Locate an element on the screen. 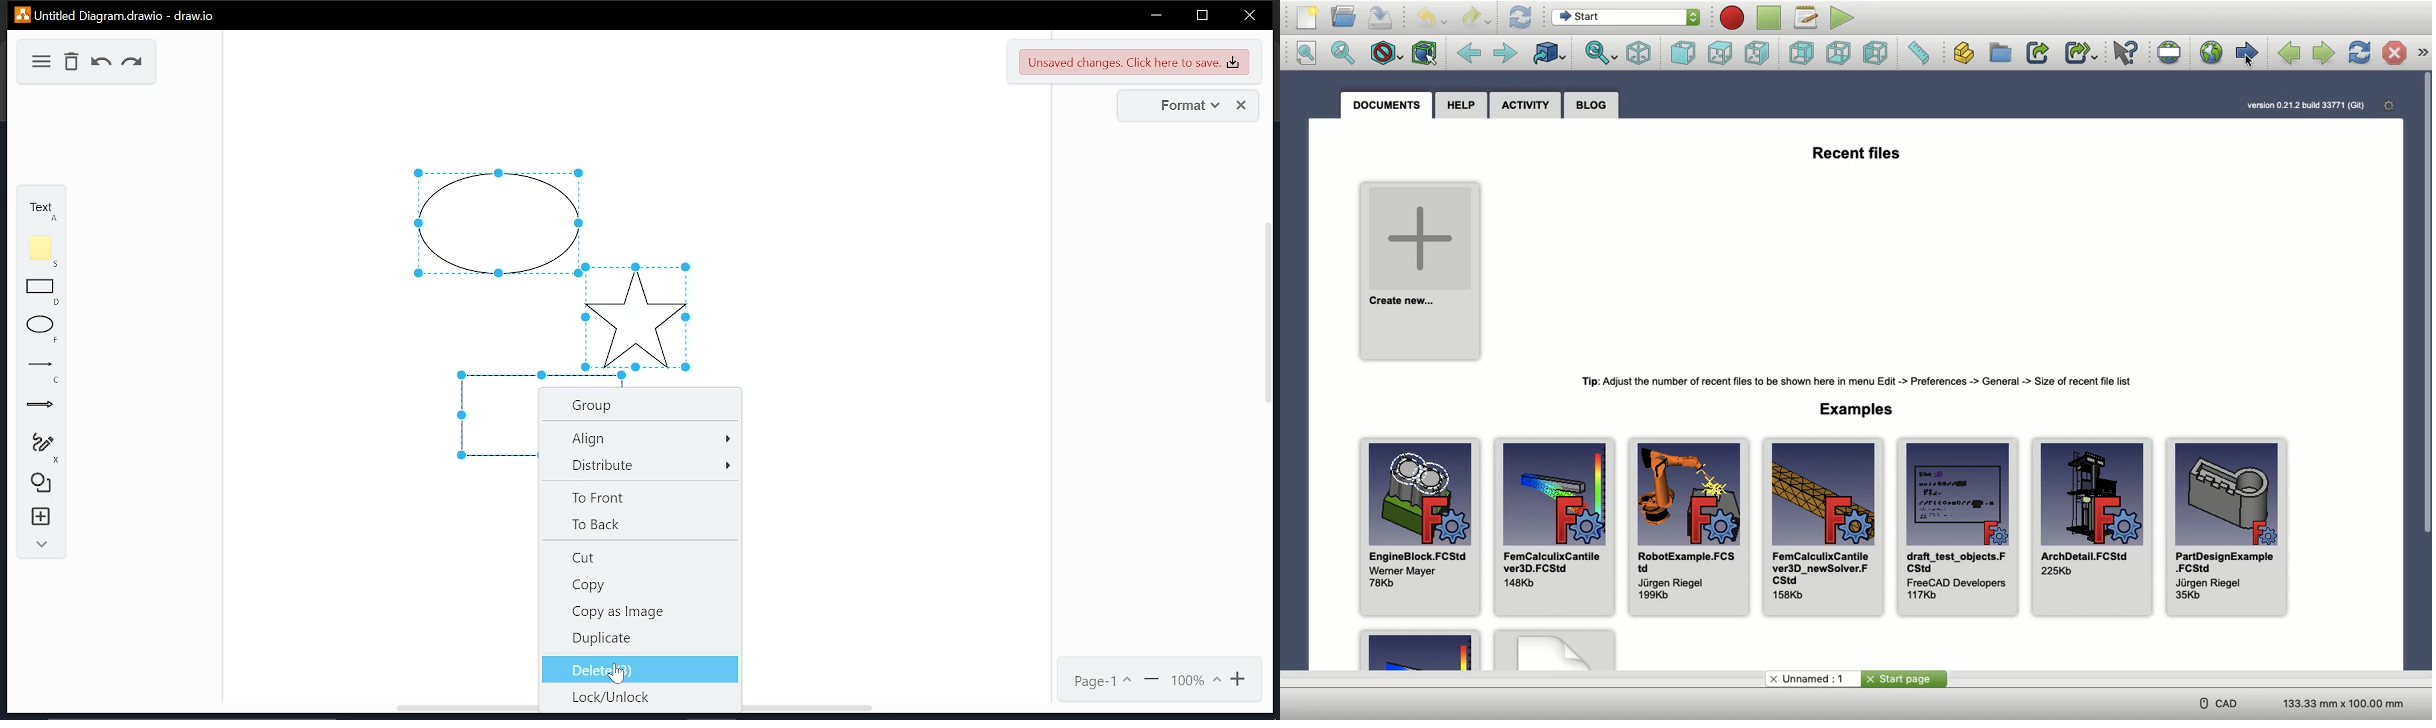 This screenshot has width=2436, height=728. copy as image is located at coordinates (637, 613).